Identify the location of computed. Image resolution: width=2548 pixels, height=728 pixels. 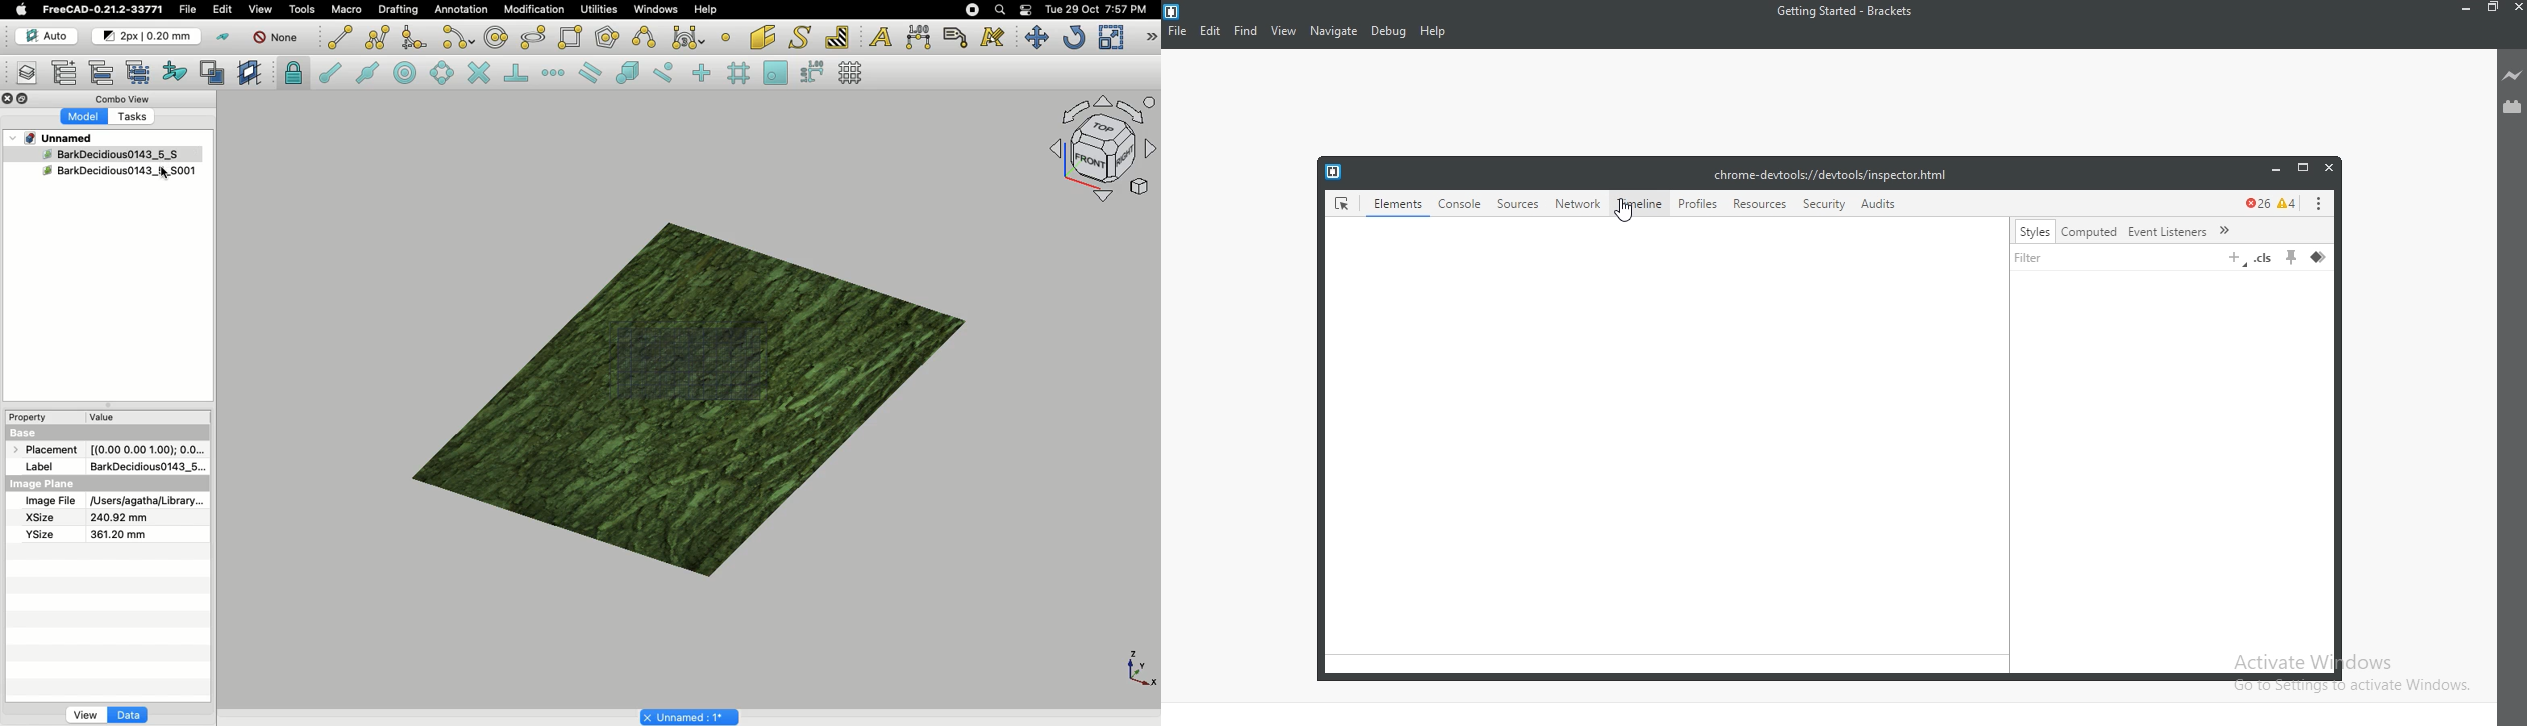
(2089, 232).